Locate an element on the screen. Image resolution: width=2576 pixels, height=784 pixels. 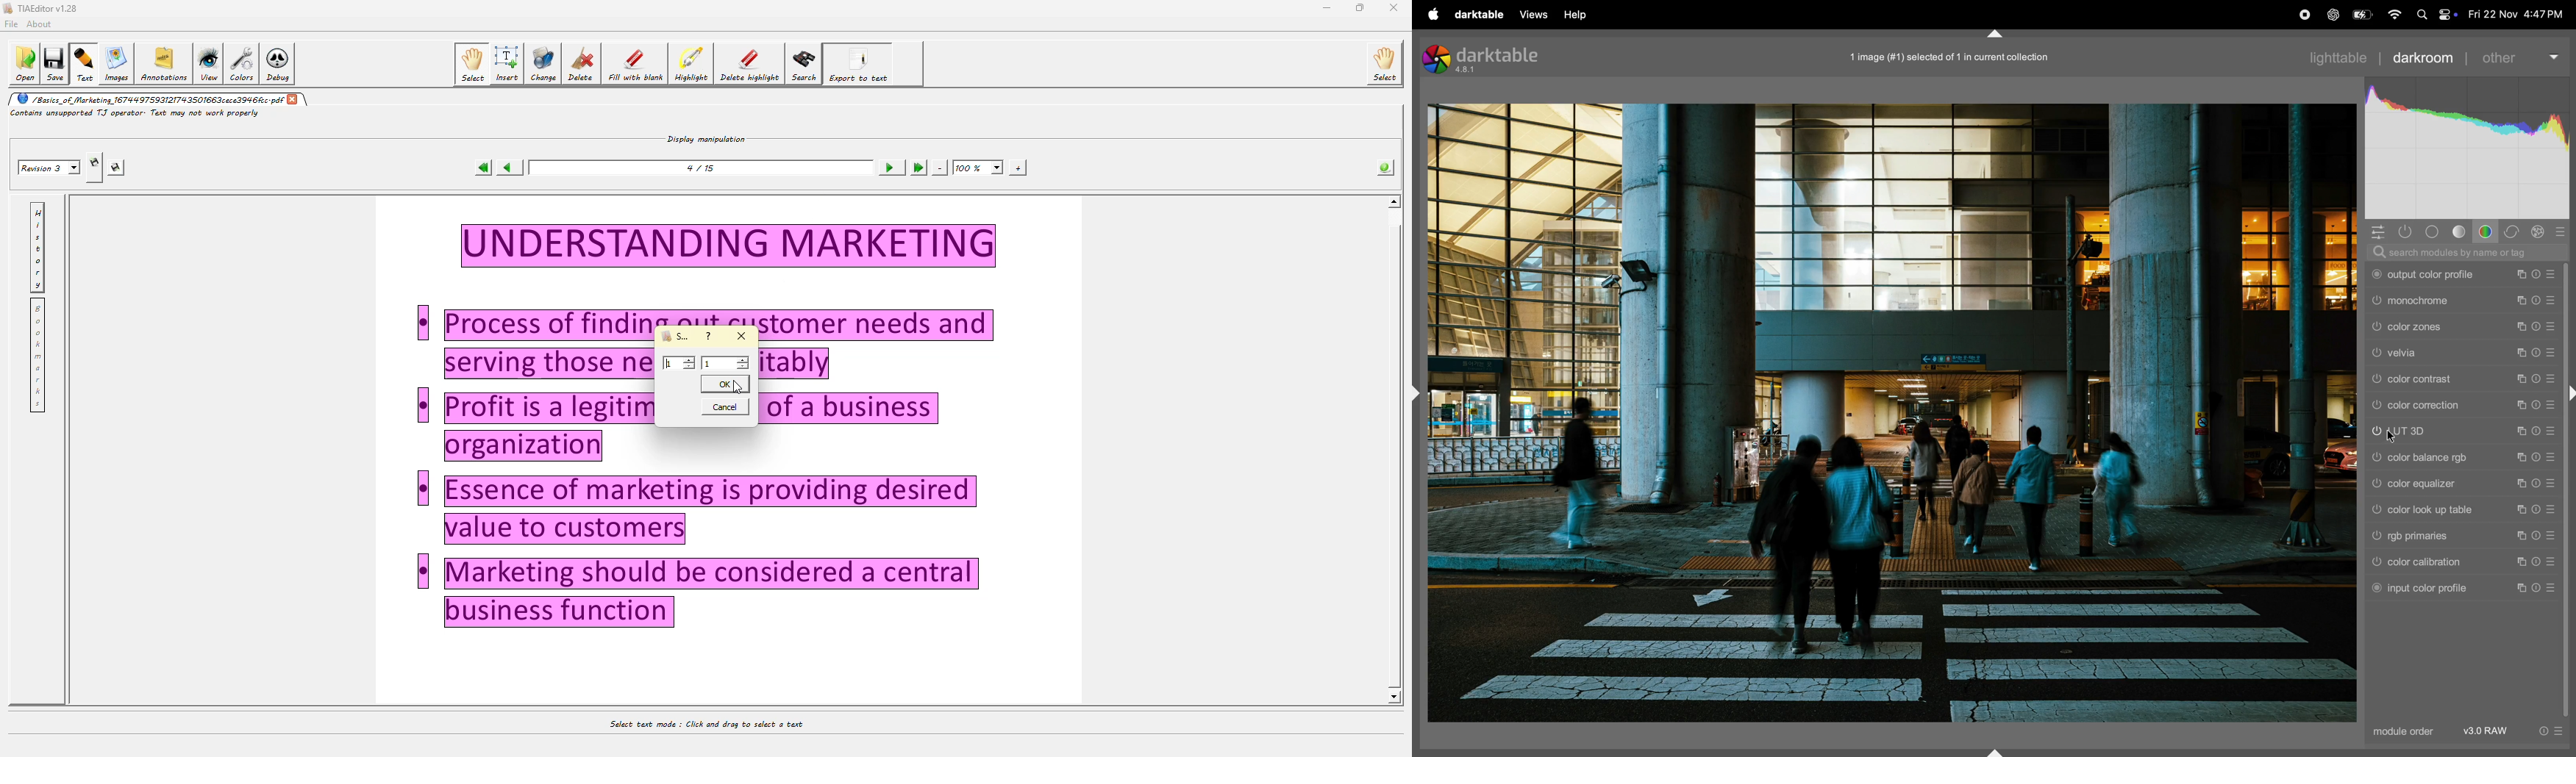
presets is located at coordinates (2554, 429).